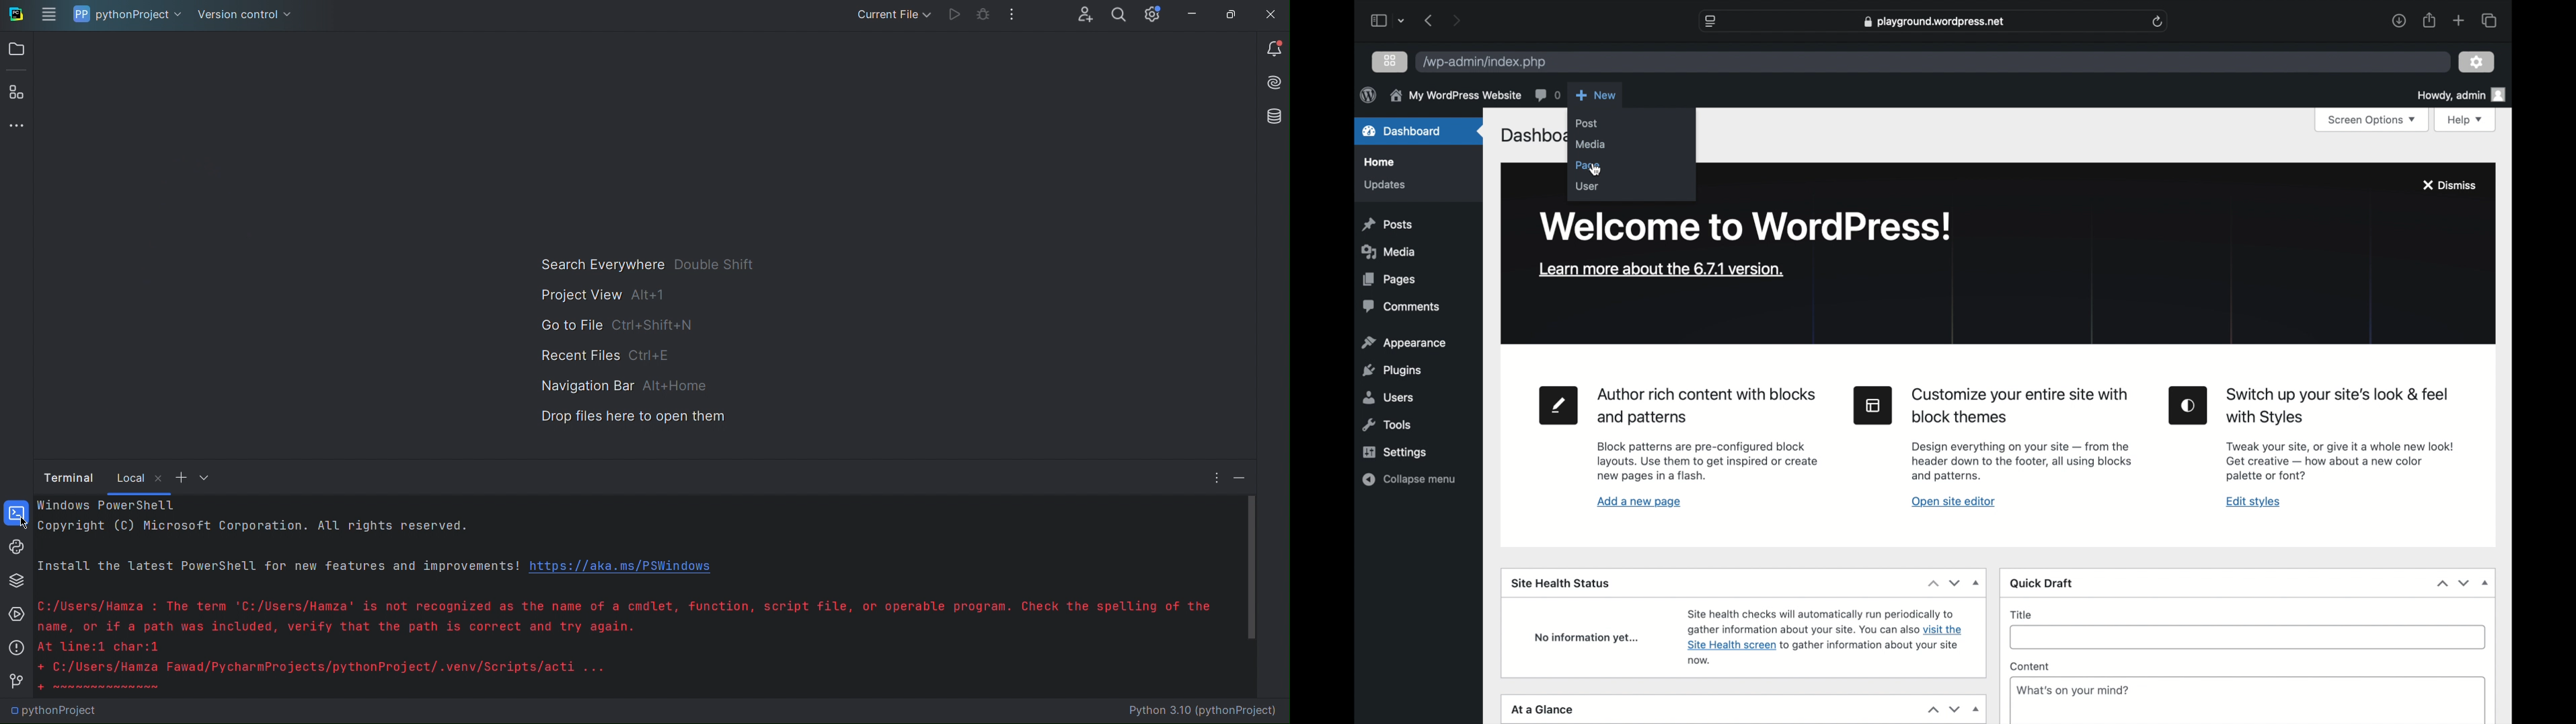 This screenshot has height=728, width=2576. I want to click on Local, so click(138, 476).